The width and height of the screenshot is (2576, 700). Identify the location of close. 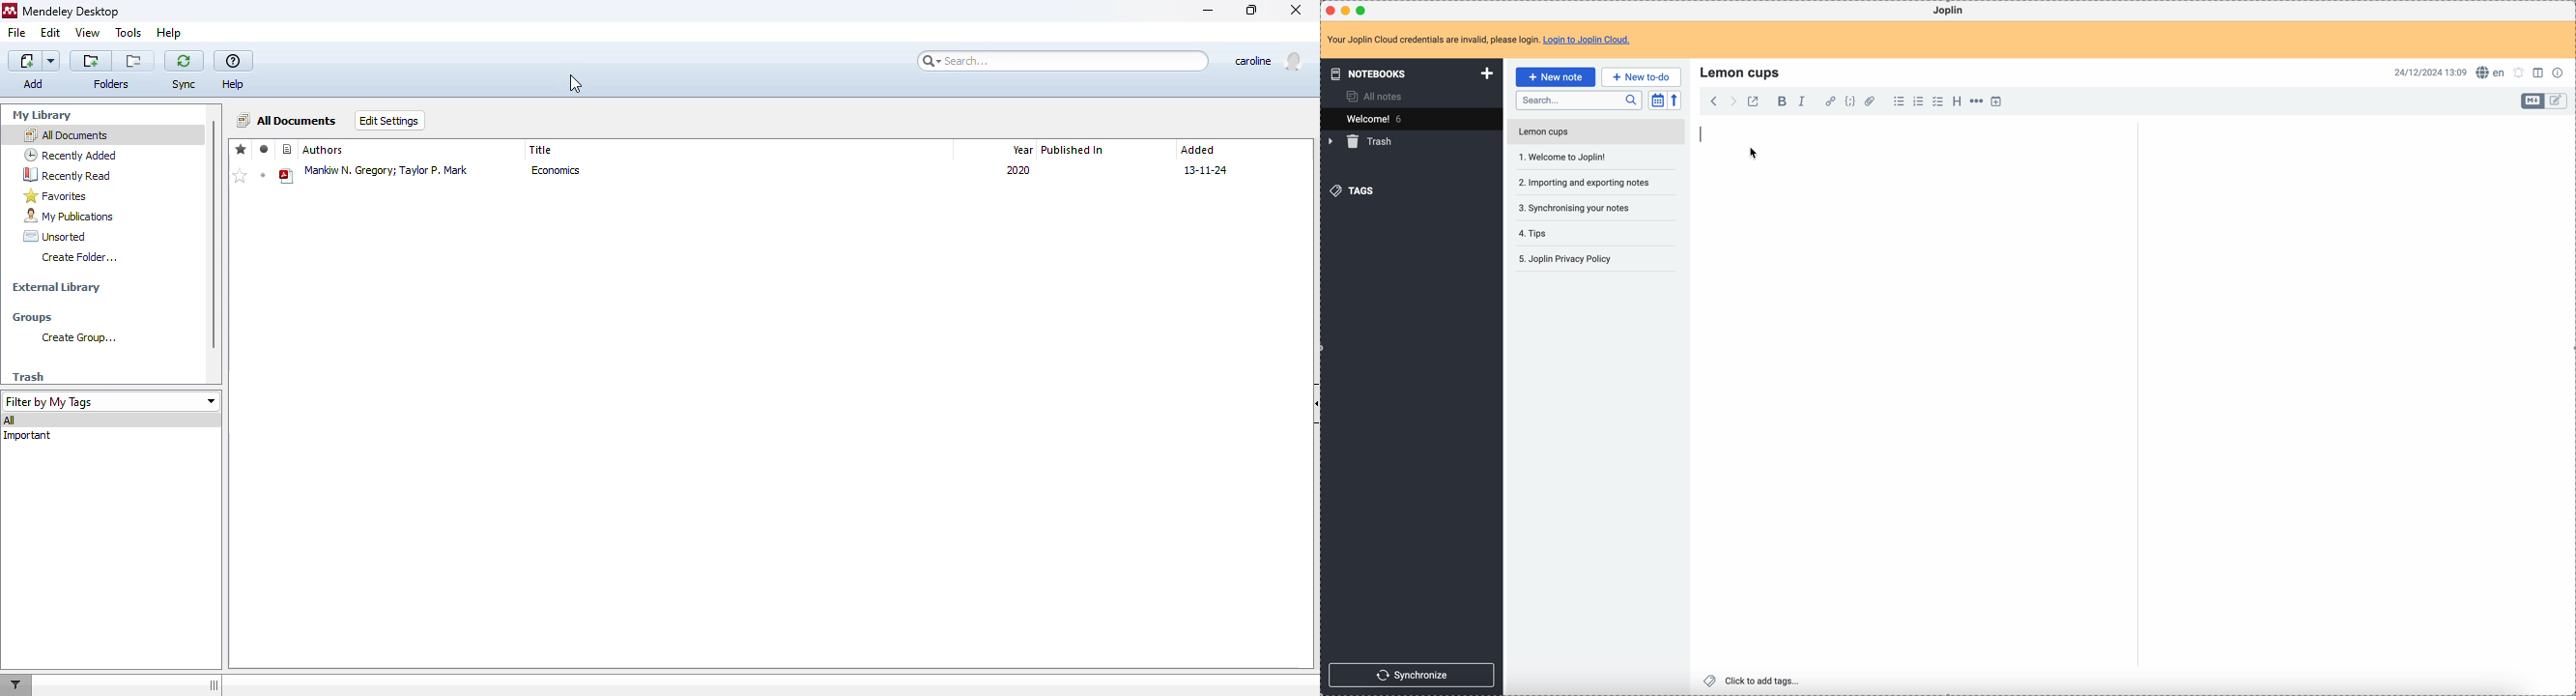
(1332, 11).